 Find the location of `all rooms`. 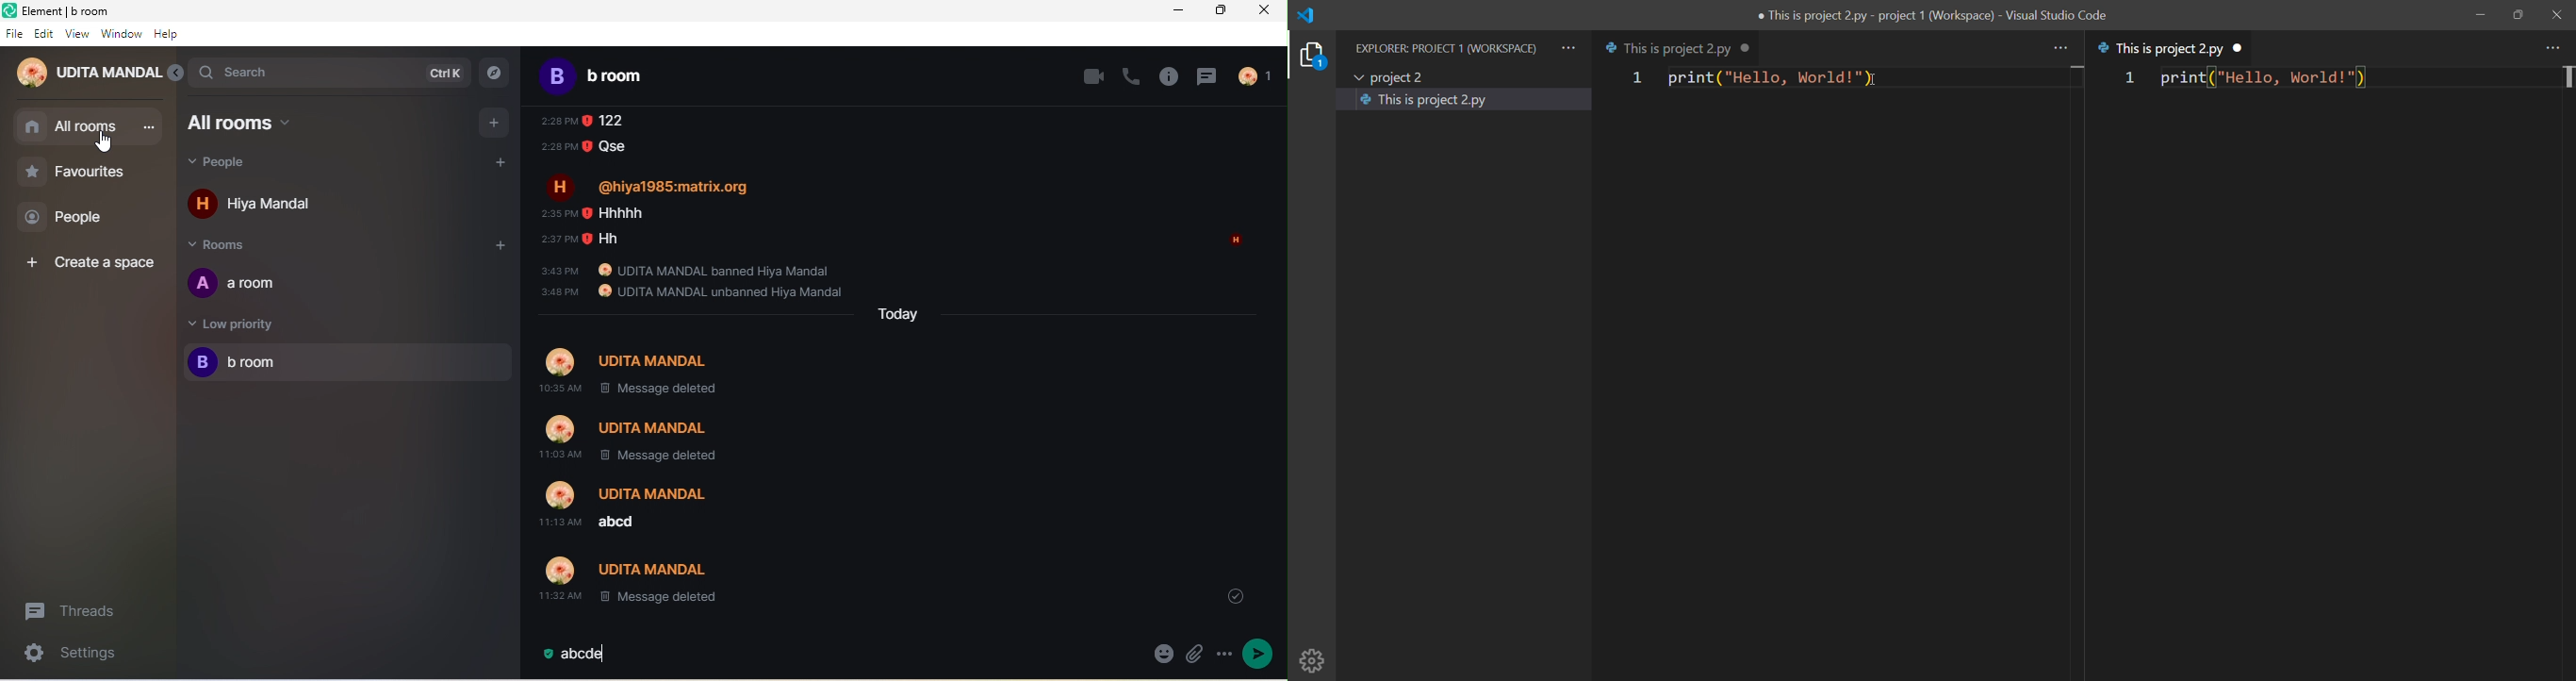

all rooms is located at coordinates (89, 126).